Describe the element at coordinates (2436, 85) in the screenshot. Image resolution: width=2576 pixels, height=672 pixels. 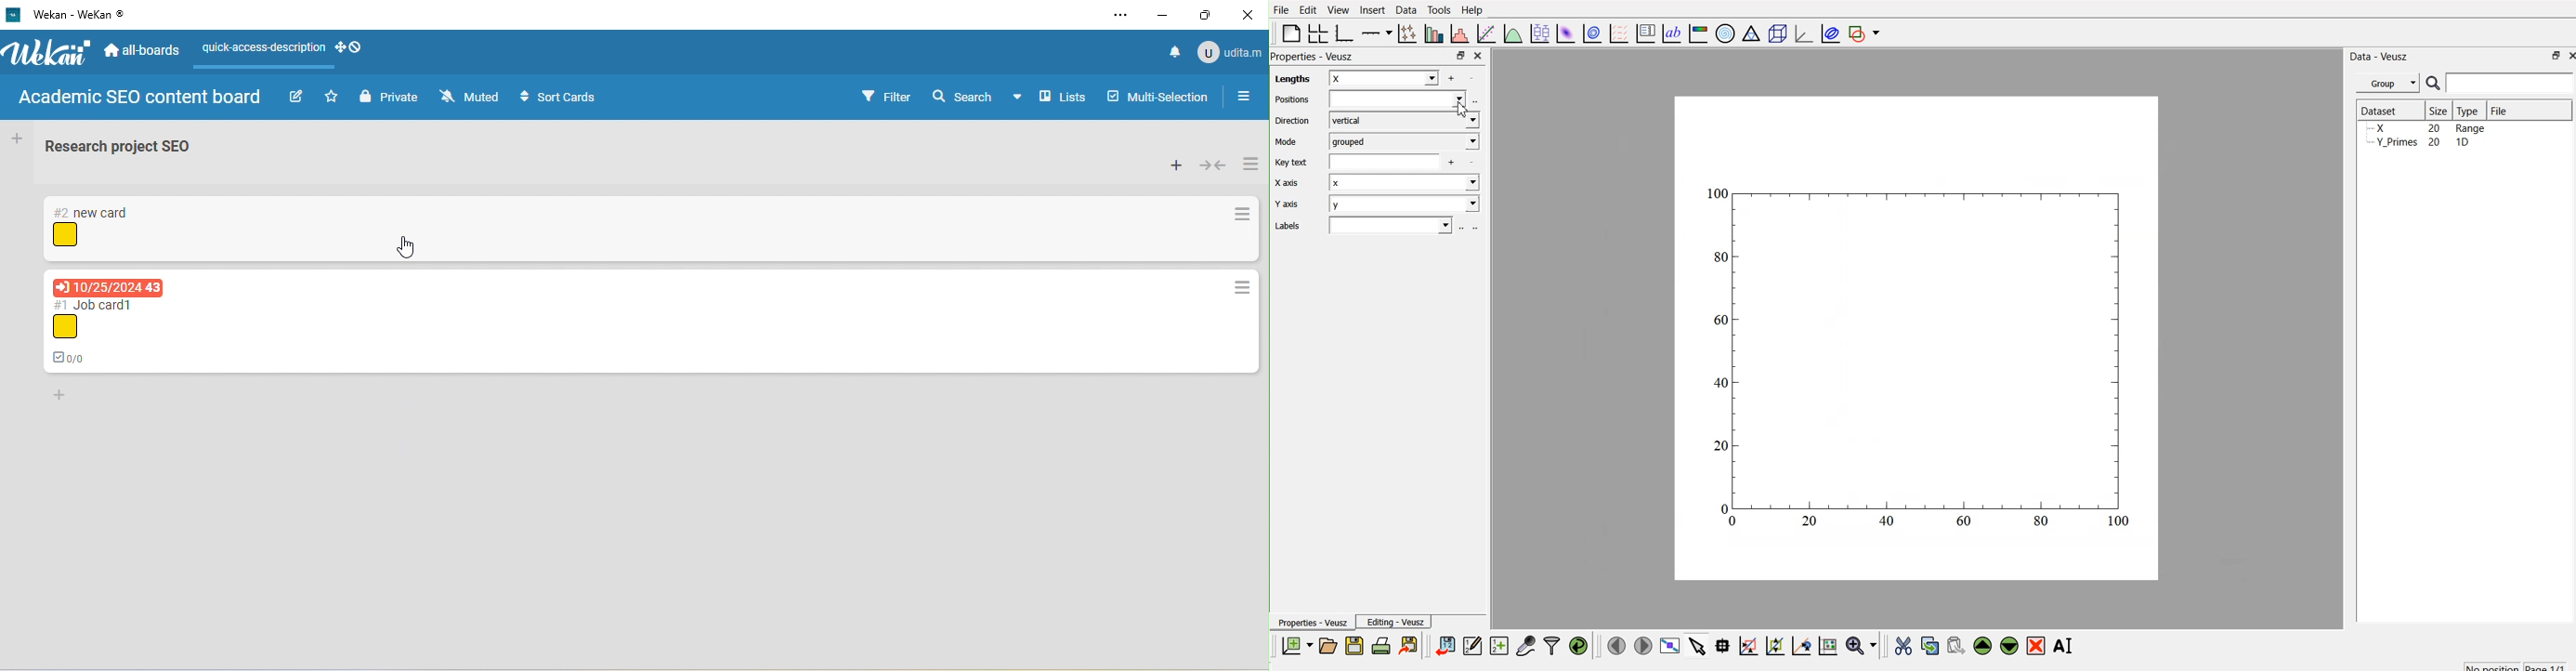
I see `search icon` at that location.